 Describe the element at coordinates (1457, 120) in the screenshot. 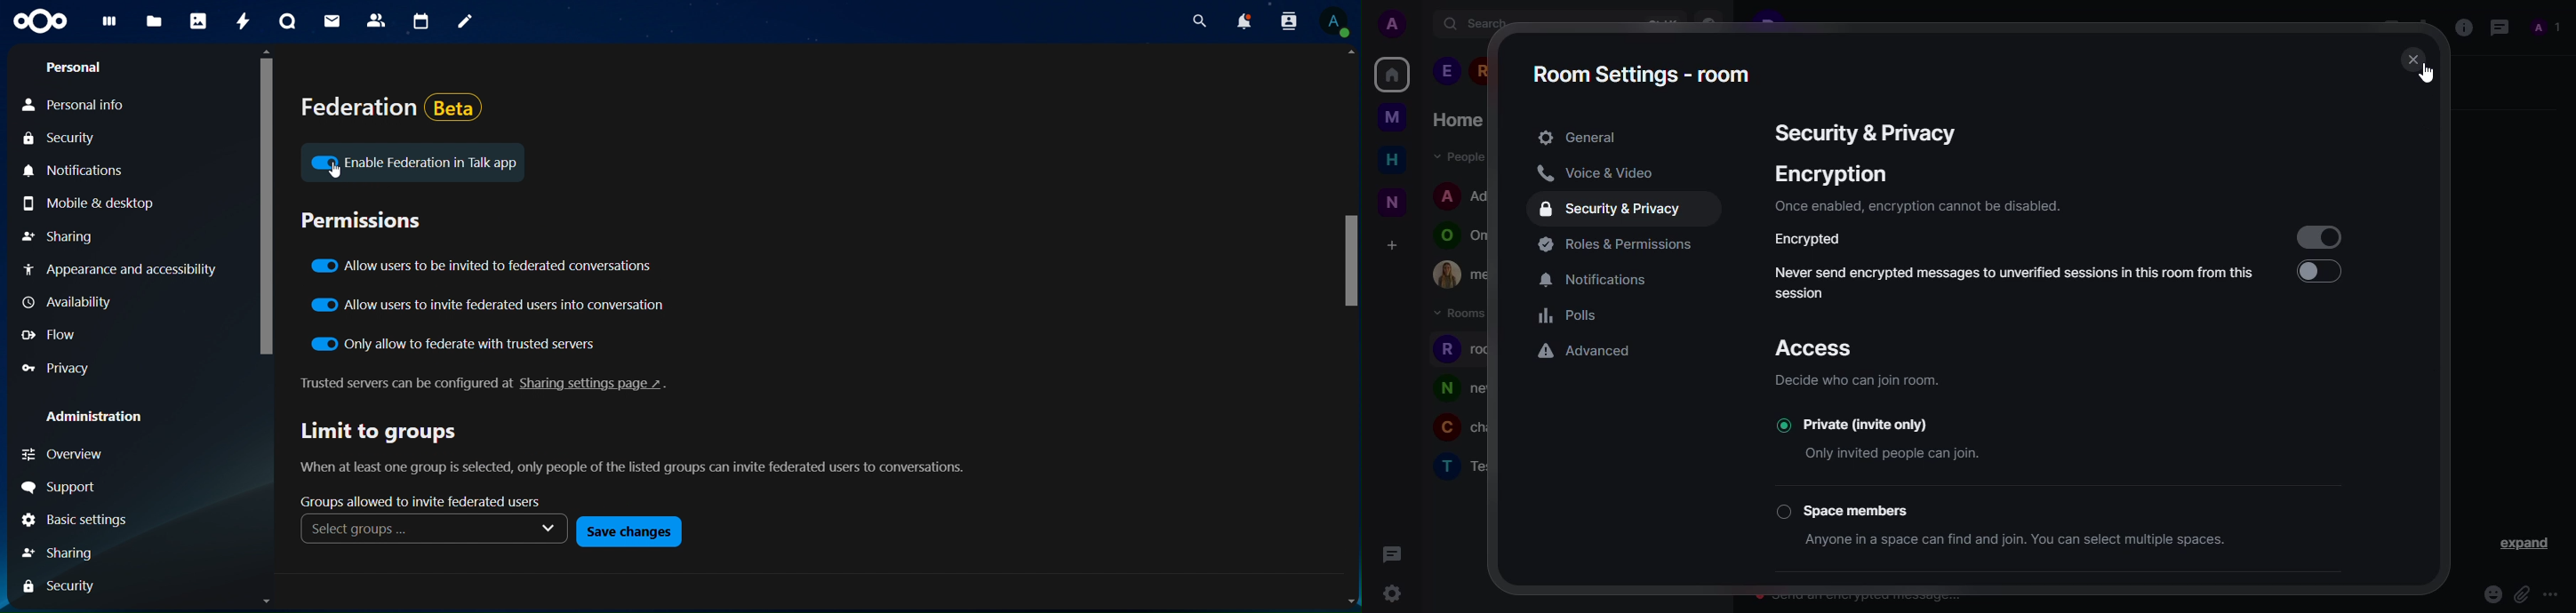

I see `home` at that location.